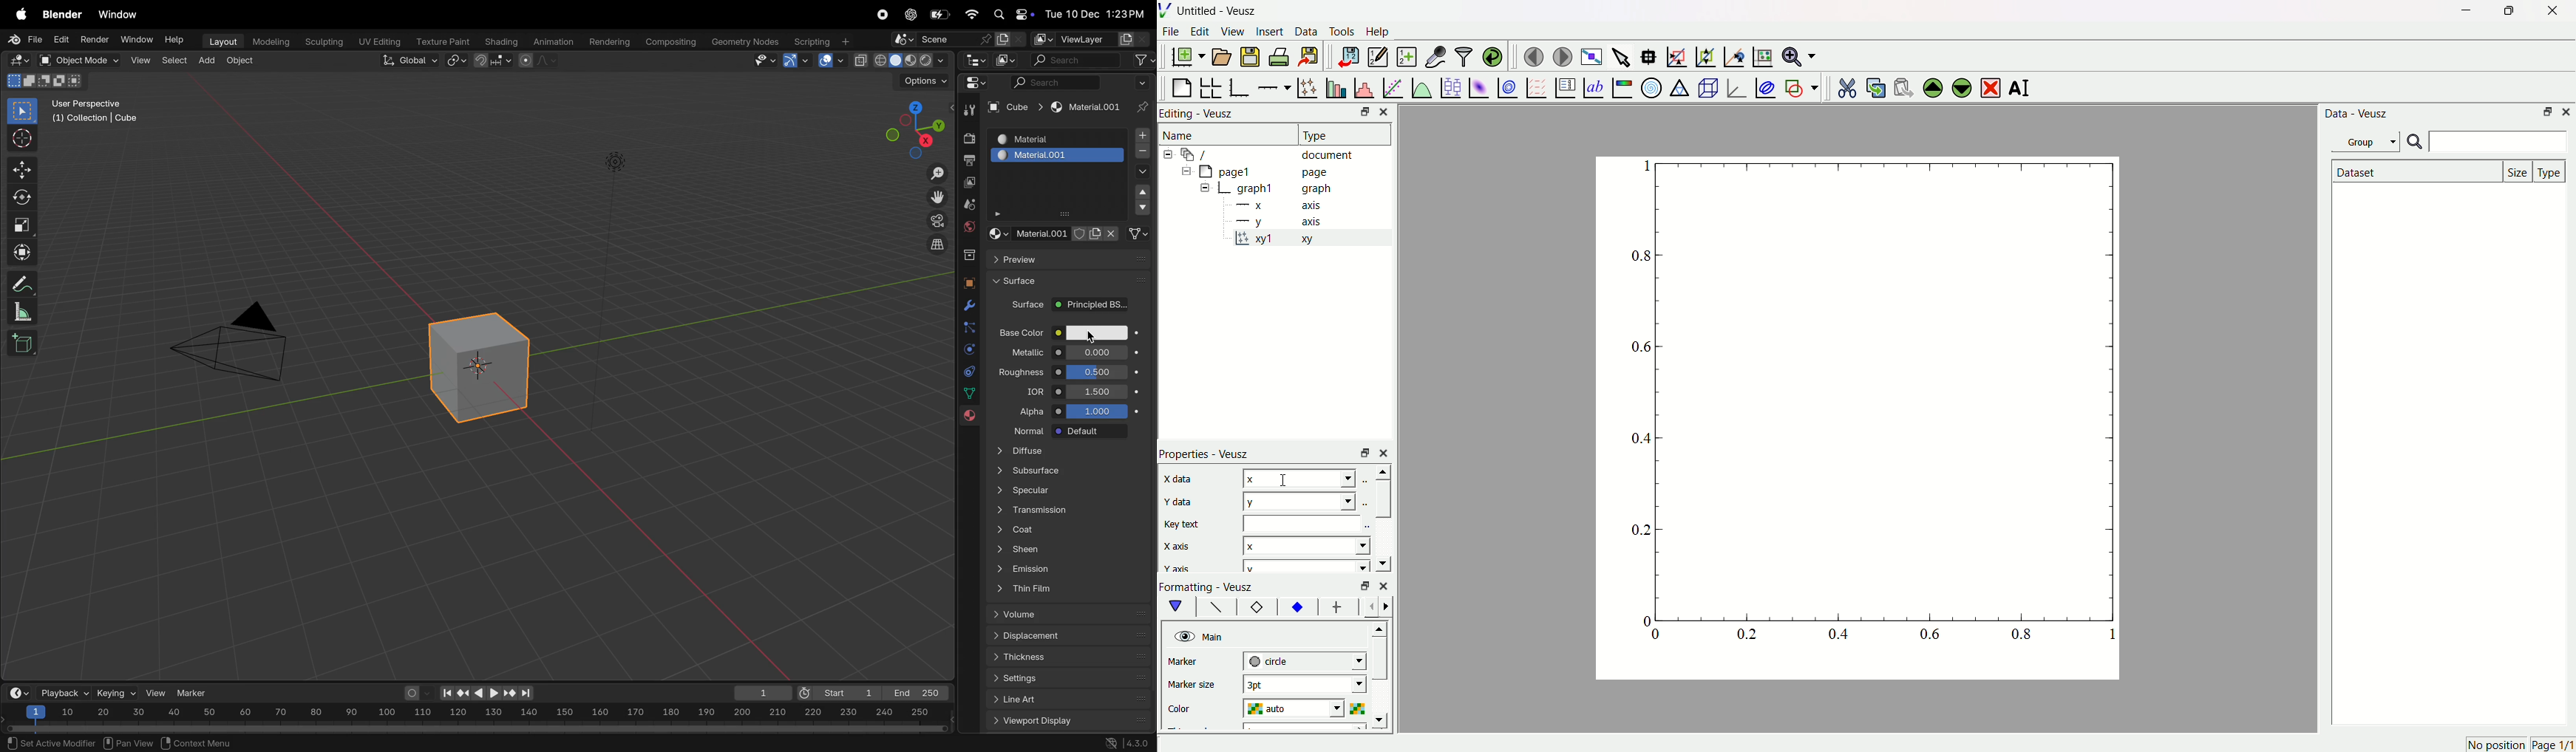 The height and width of the screenshot is (756, 2576). I want to click on x data, so click(1182, 478).